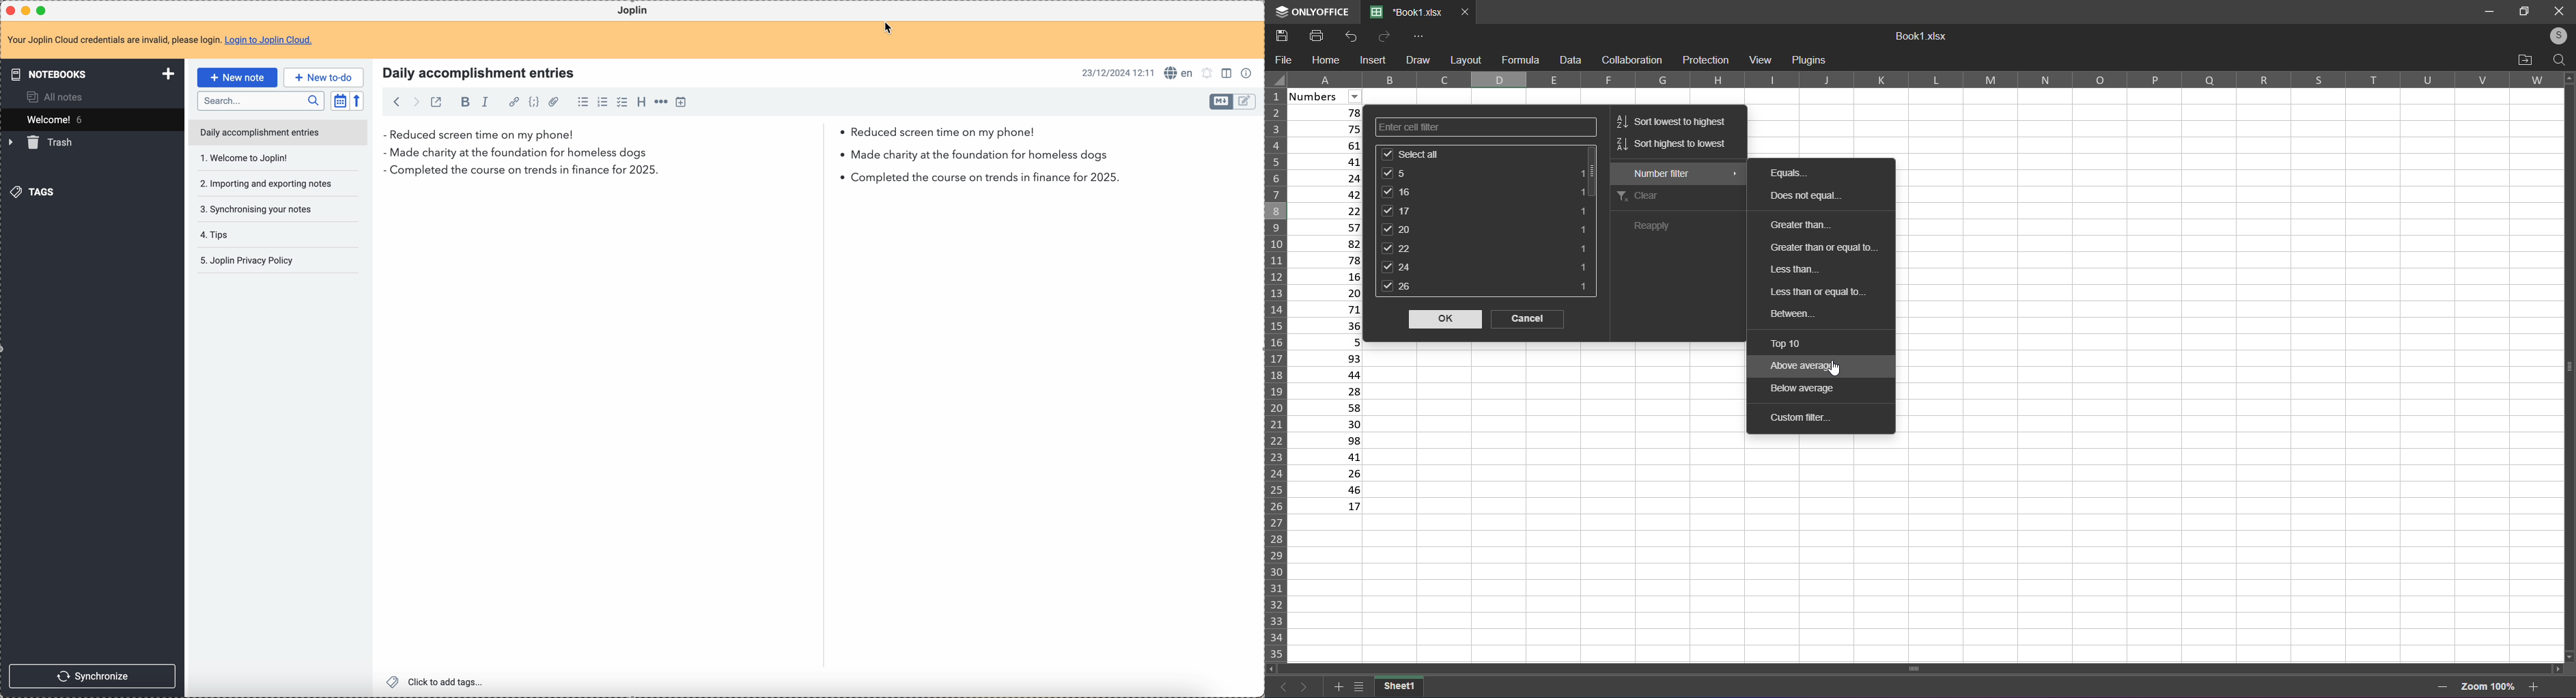 The height and width of the screenshot is (700, 2576). I want to click on tips, so click(265, 210).